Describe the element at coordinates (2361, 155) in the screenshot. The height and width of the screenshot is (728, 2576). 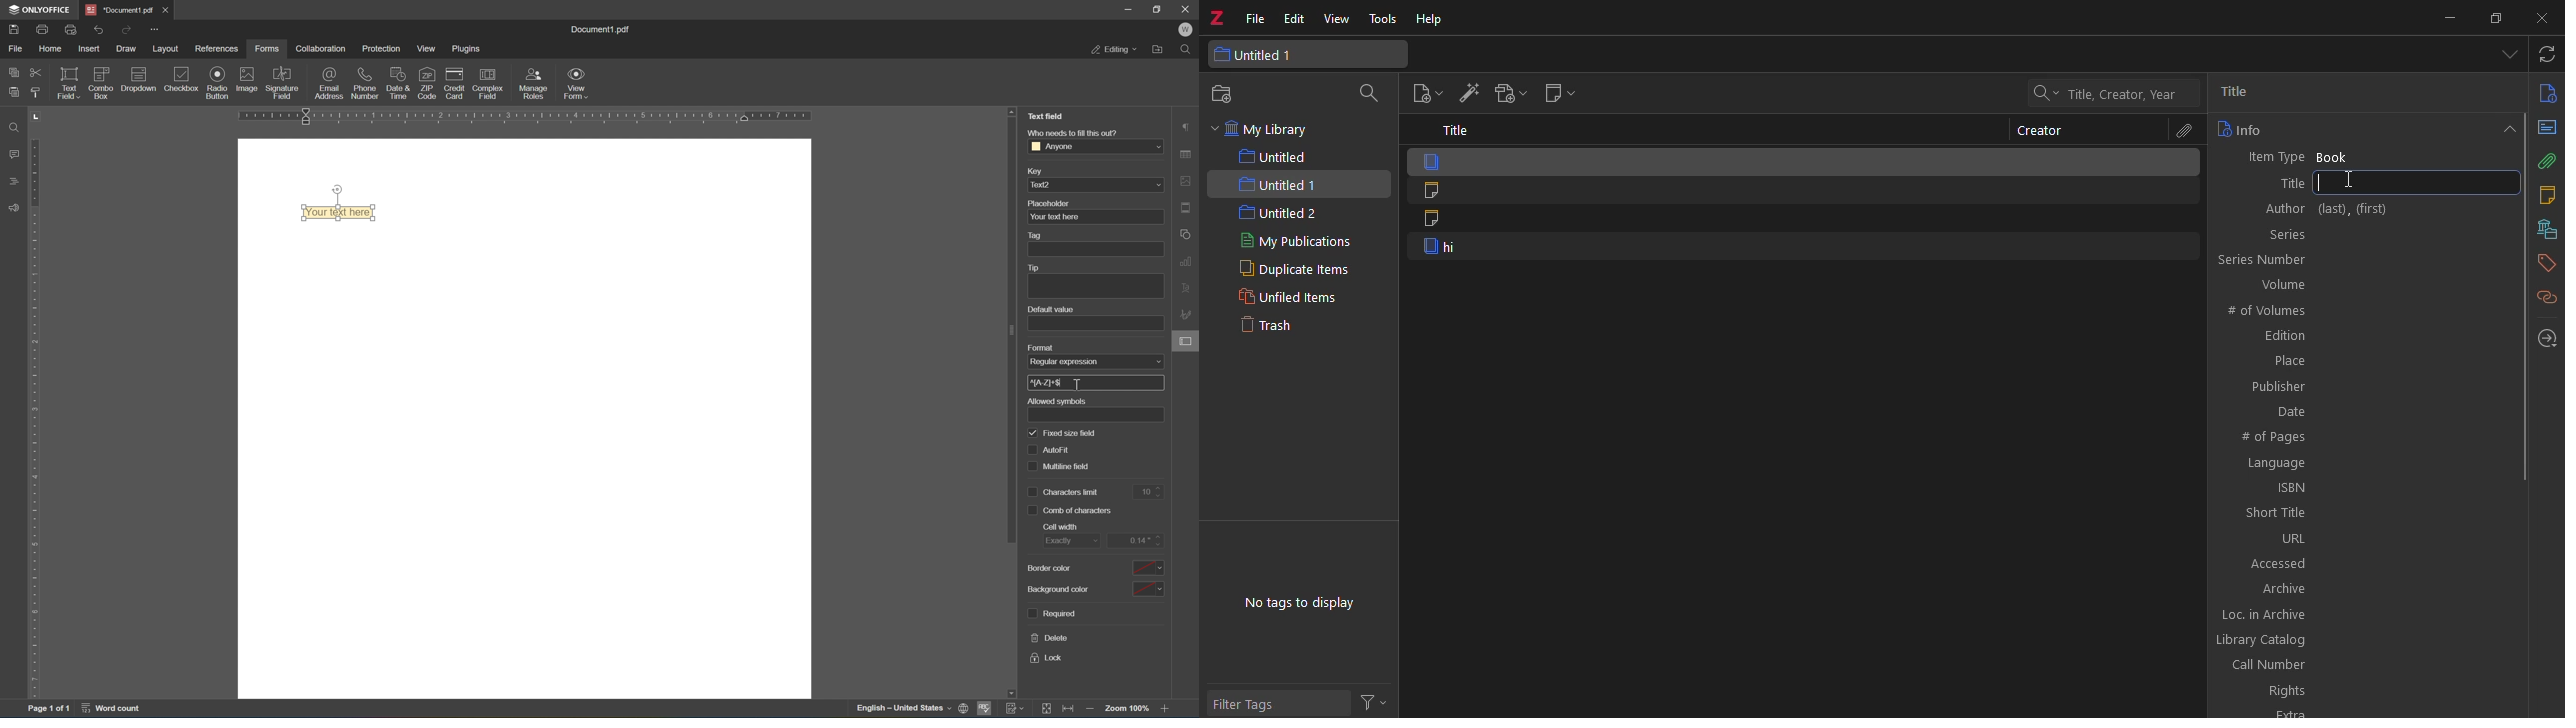
I see `item type: Book` at that location.